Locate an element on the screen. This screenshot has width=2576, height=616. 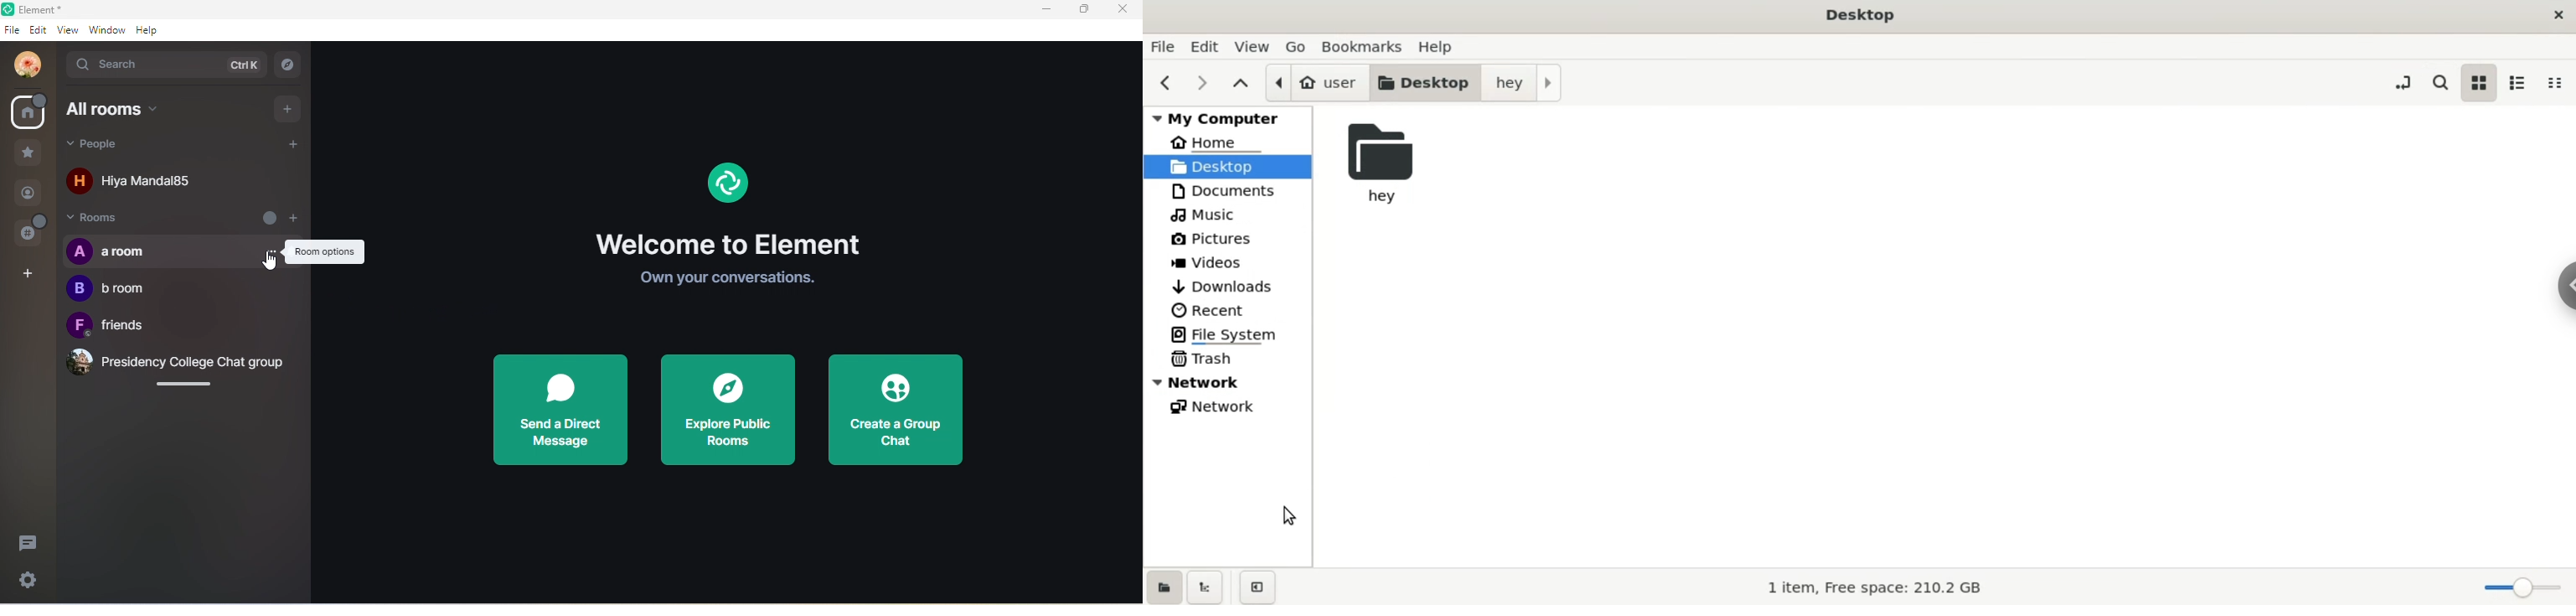
videos is located at coordinates (1212, 261).